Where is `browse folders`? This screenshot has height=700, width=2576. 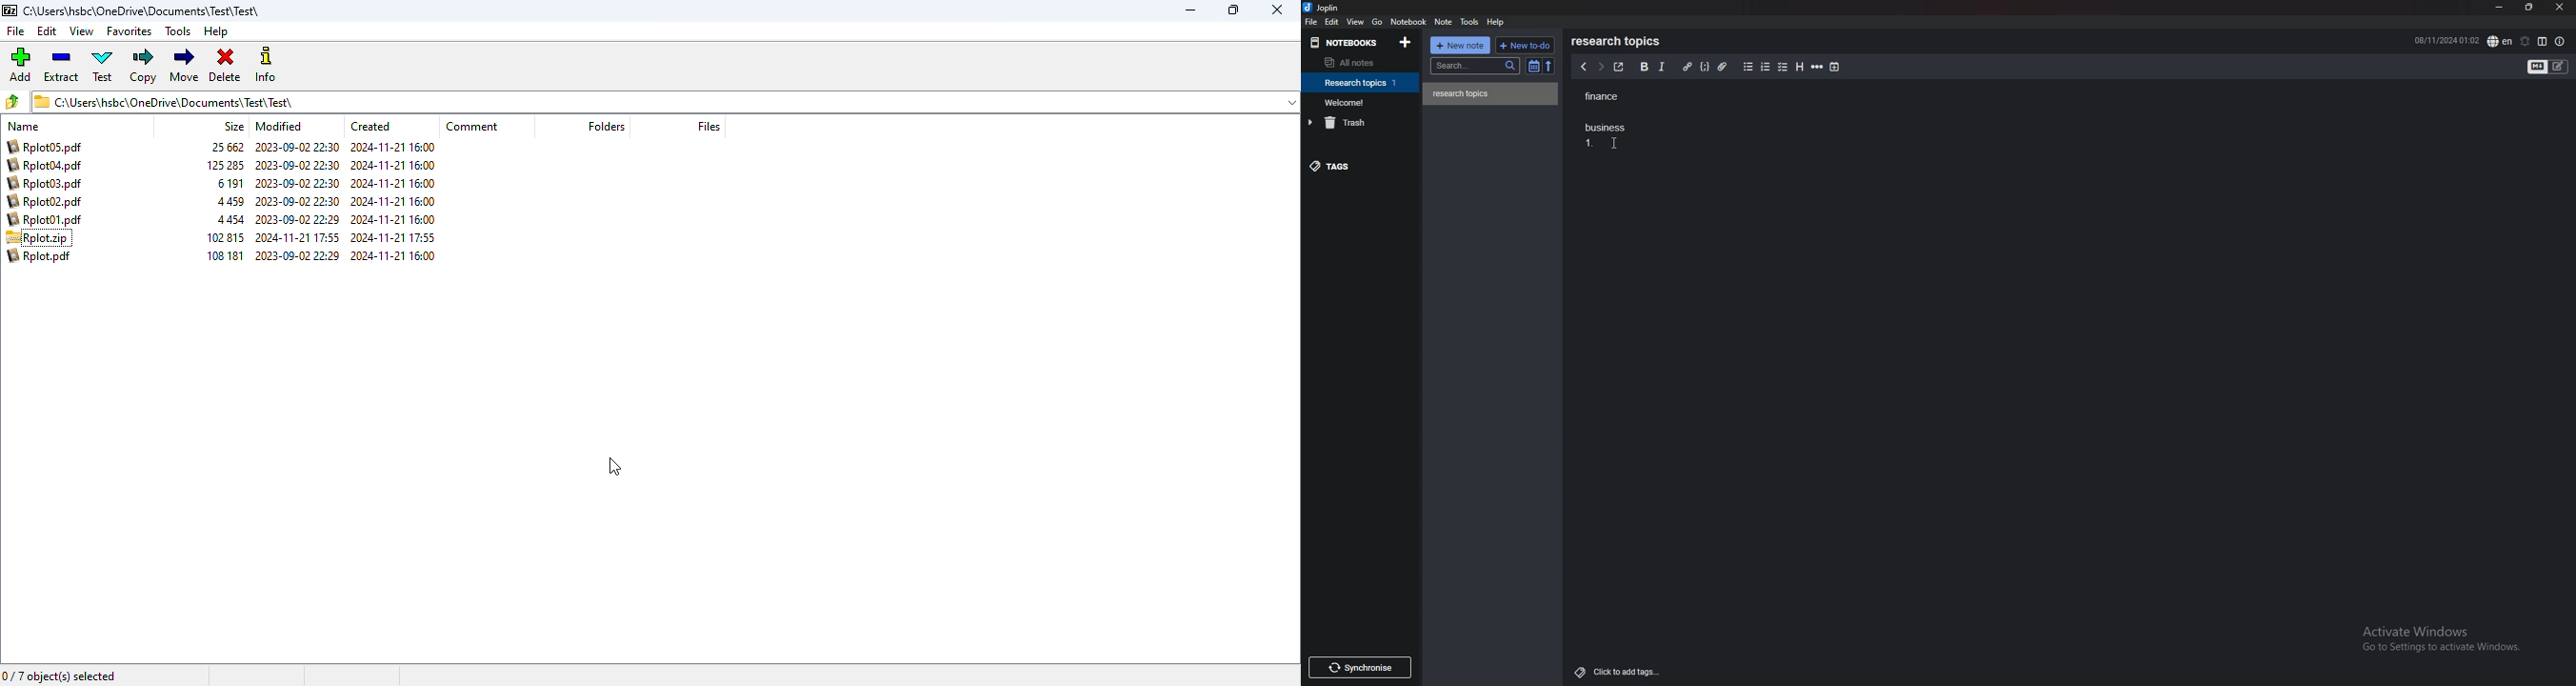
browse folders is located at coordinates (11, 101).